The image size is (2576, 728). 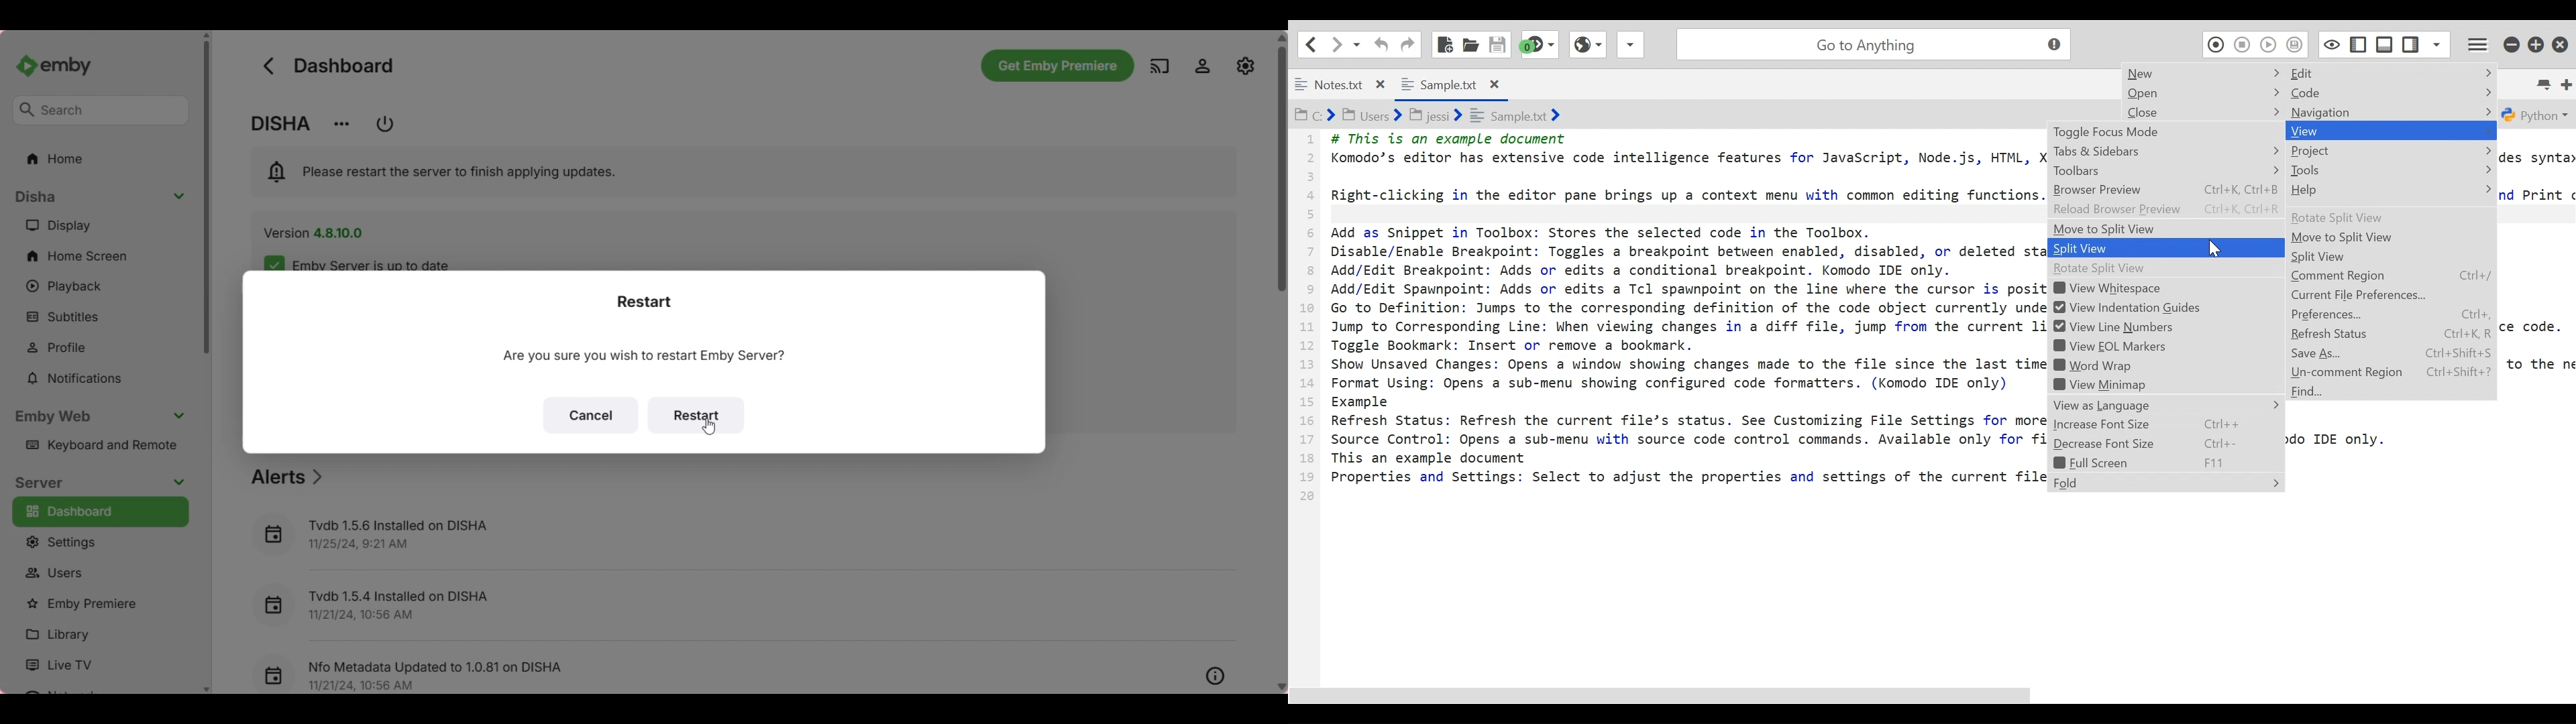 I want to click on Split View, so click(x=2390, y=257).